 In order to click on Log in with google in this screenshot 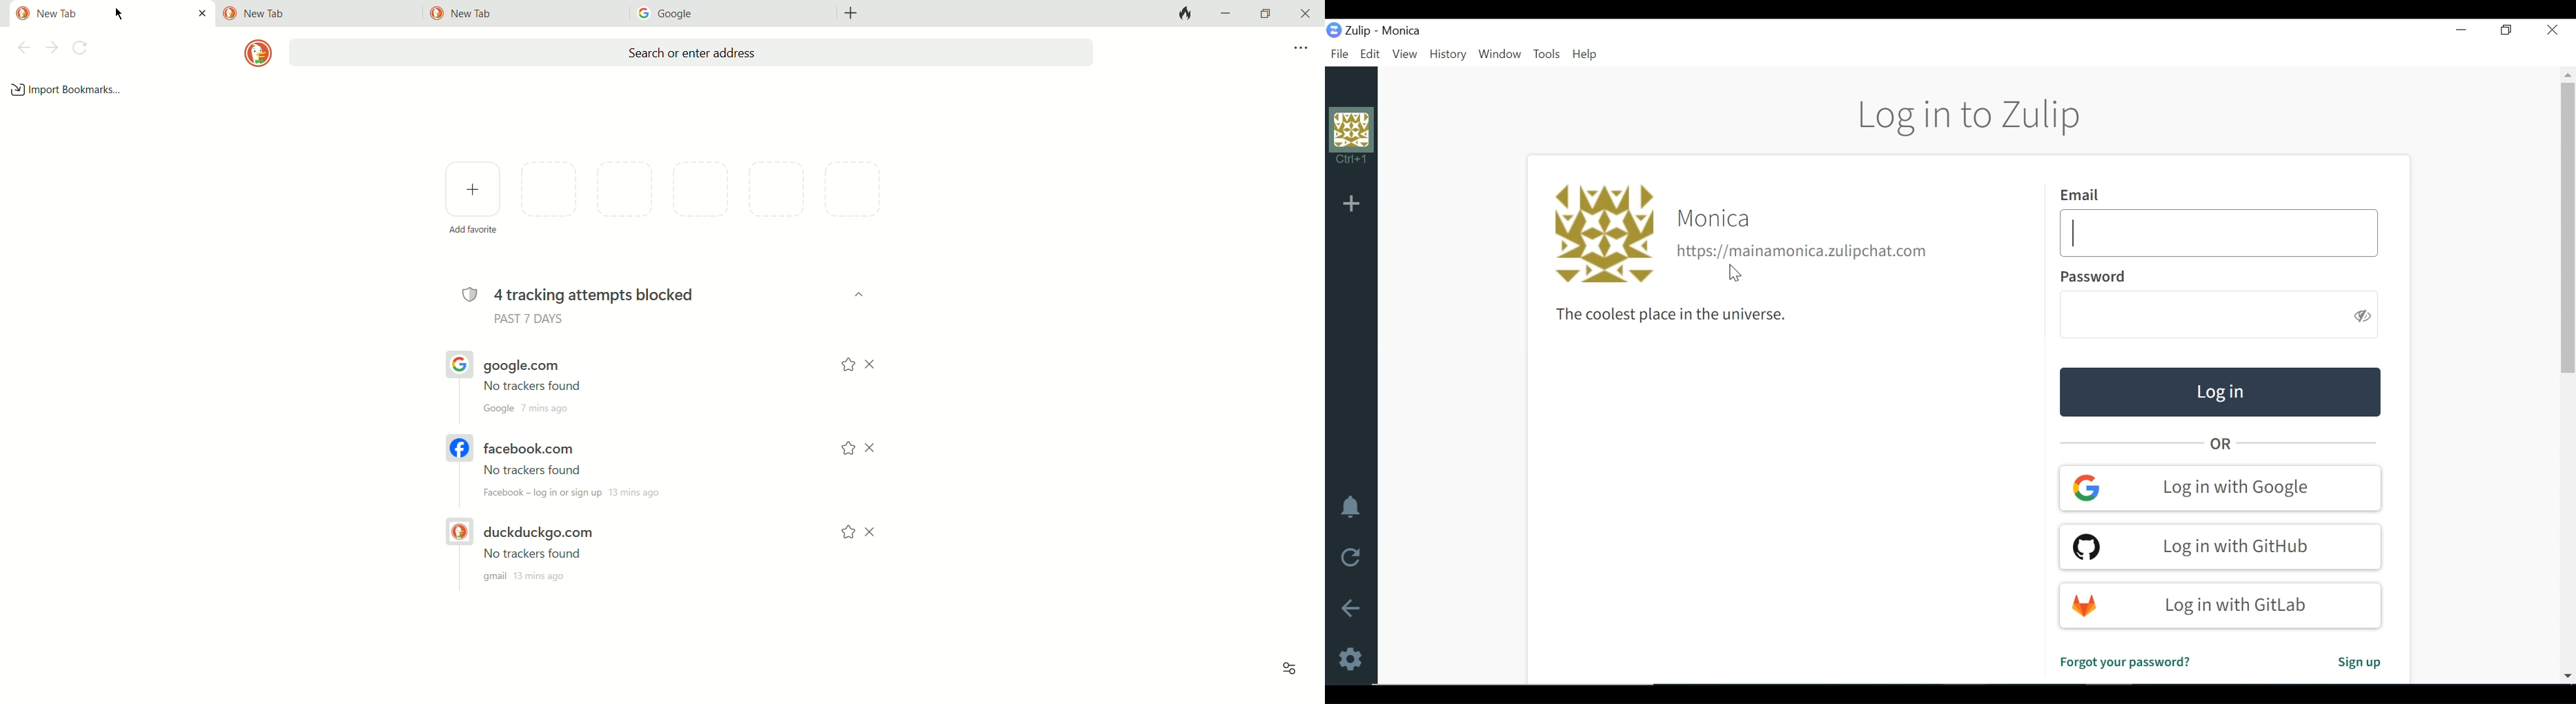, I will do `click(2221, 488)`.